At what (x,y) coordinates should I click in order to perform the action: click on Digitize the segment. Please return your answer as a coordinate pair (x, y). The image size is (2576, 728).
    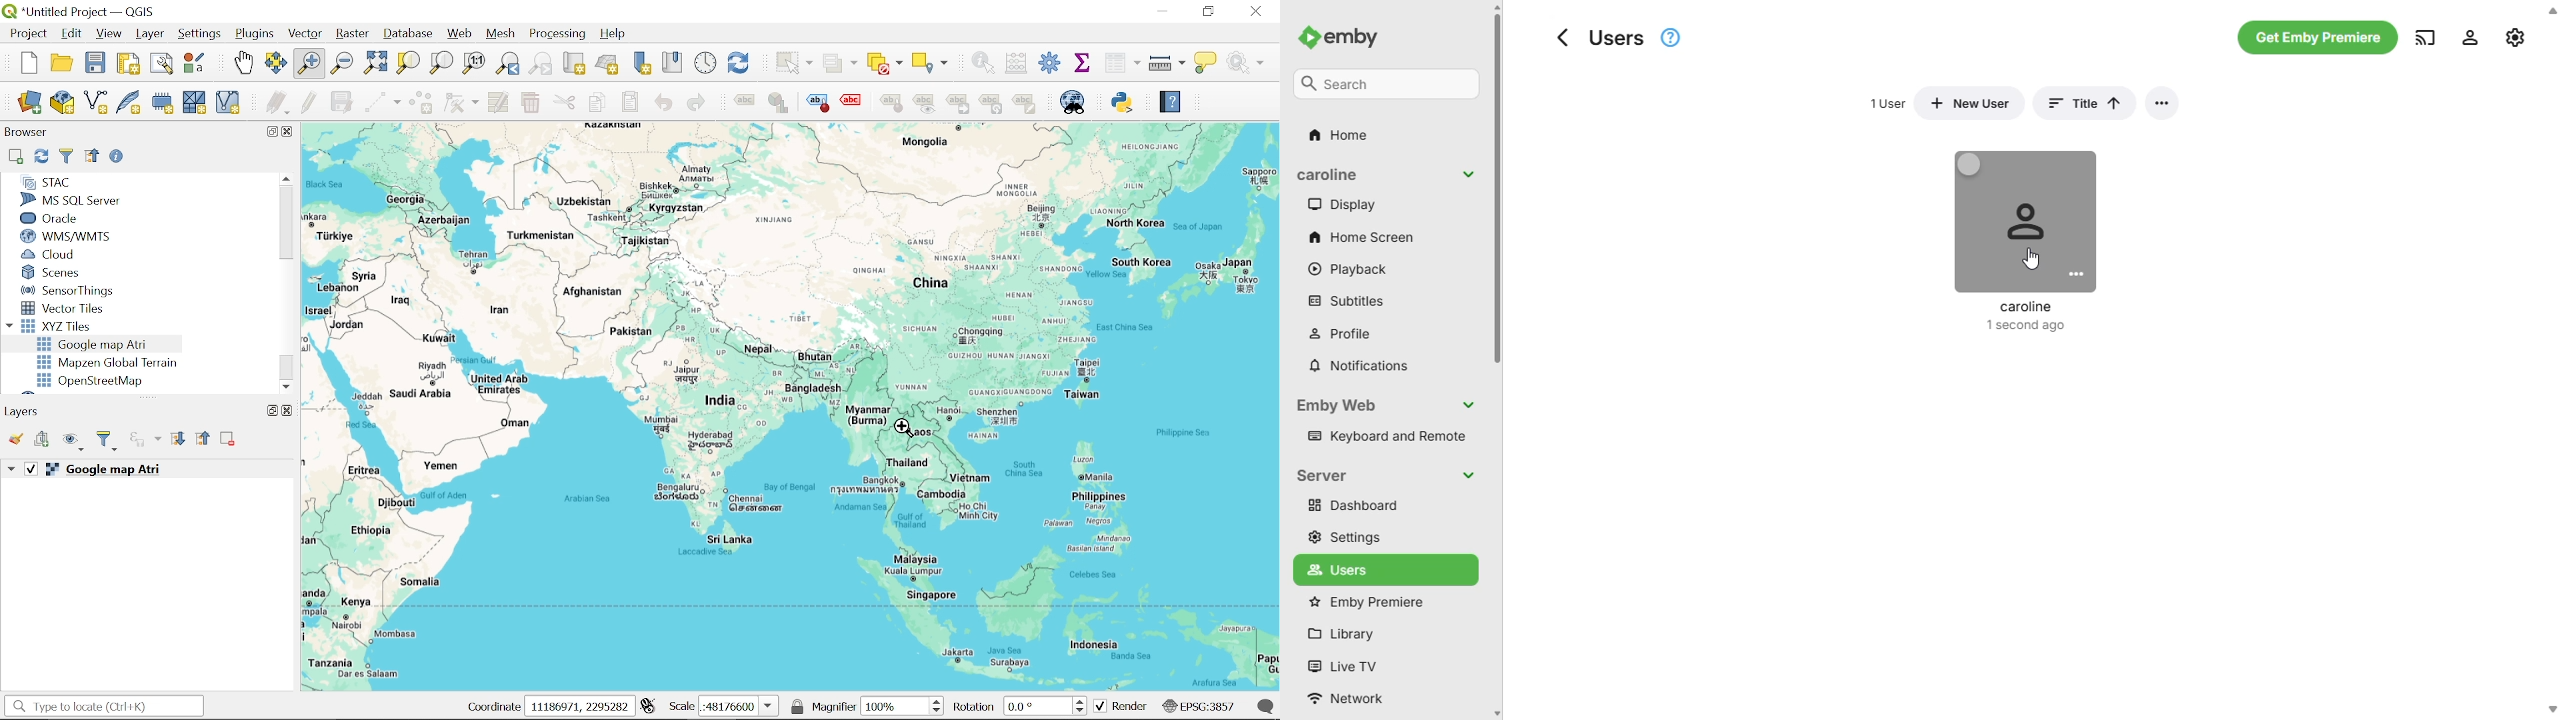
    Looking at the image, I should click on (381, 104).